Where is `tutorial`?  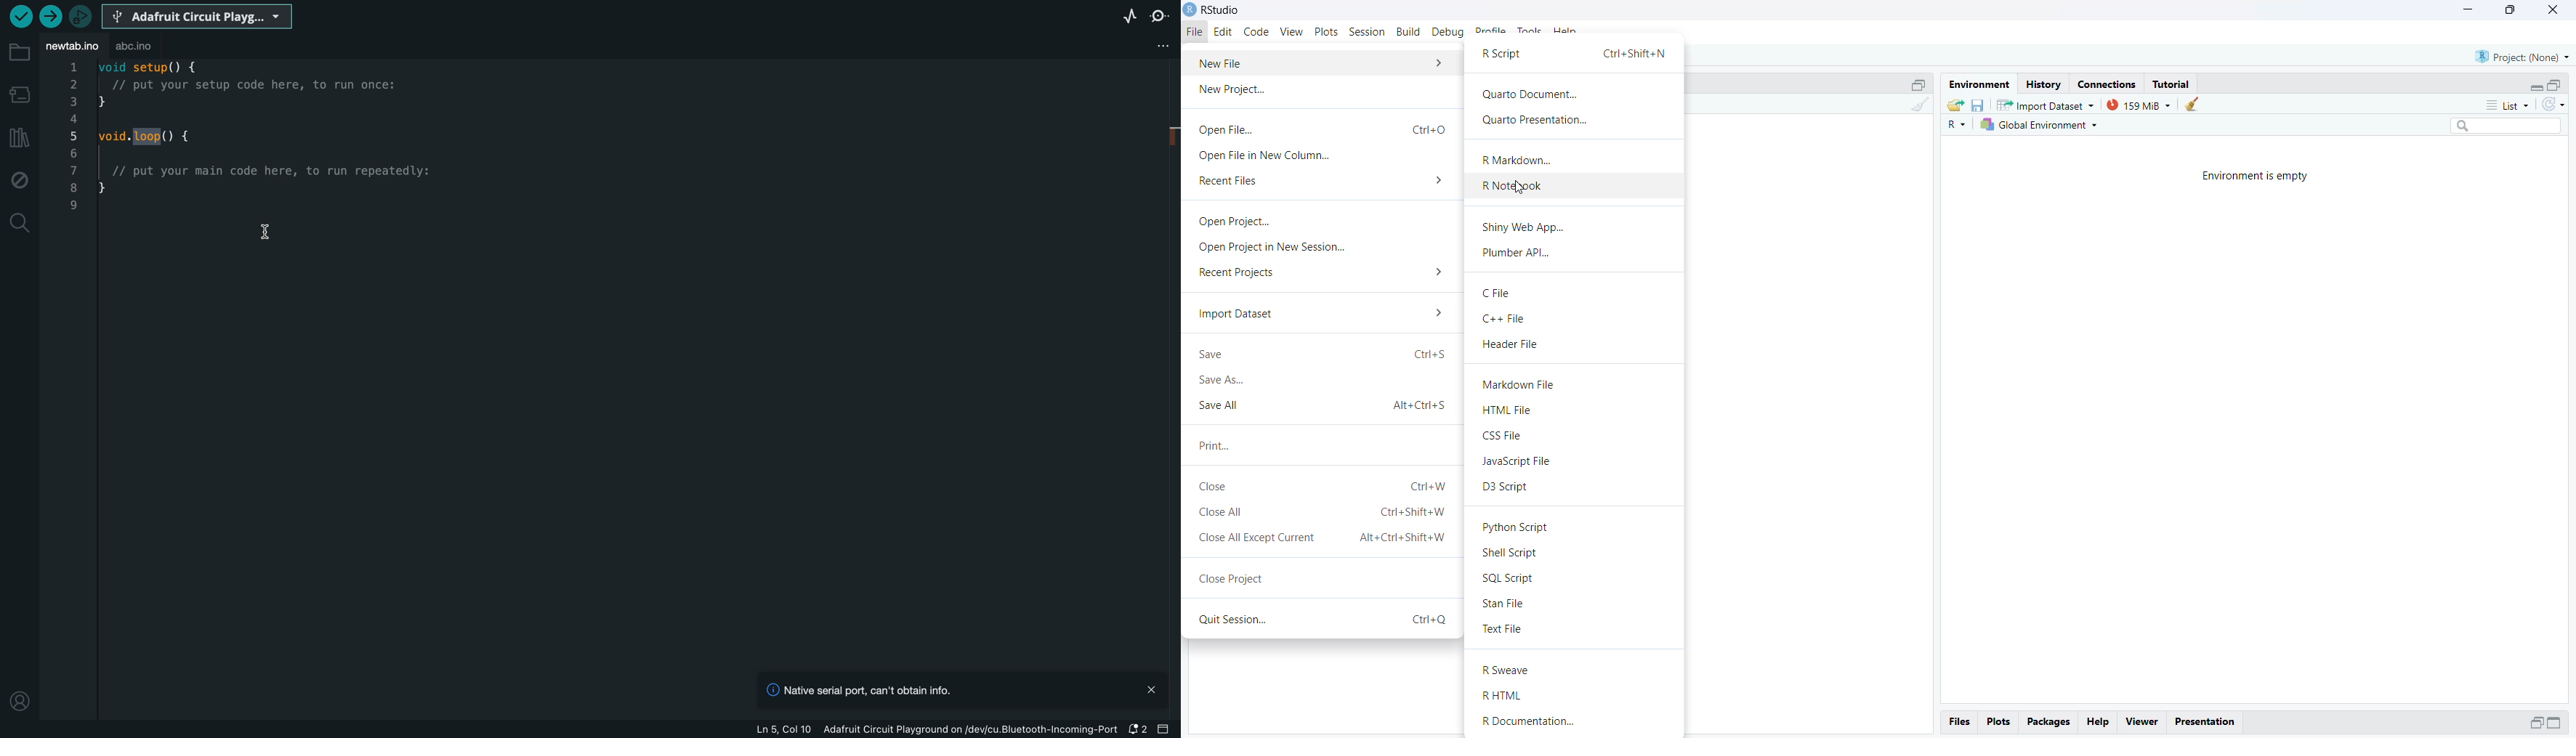 tutorial is located at coordinates (2173, 84).